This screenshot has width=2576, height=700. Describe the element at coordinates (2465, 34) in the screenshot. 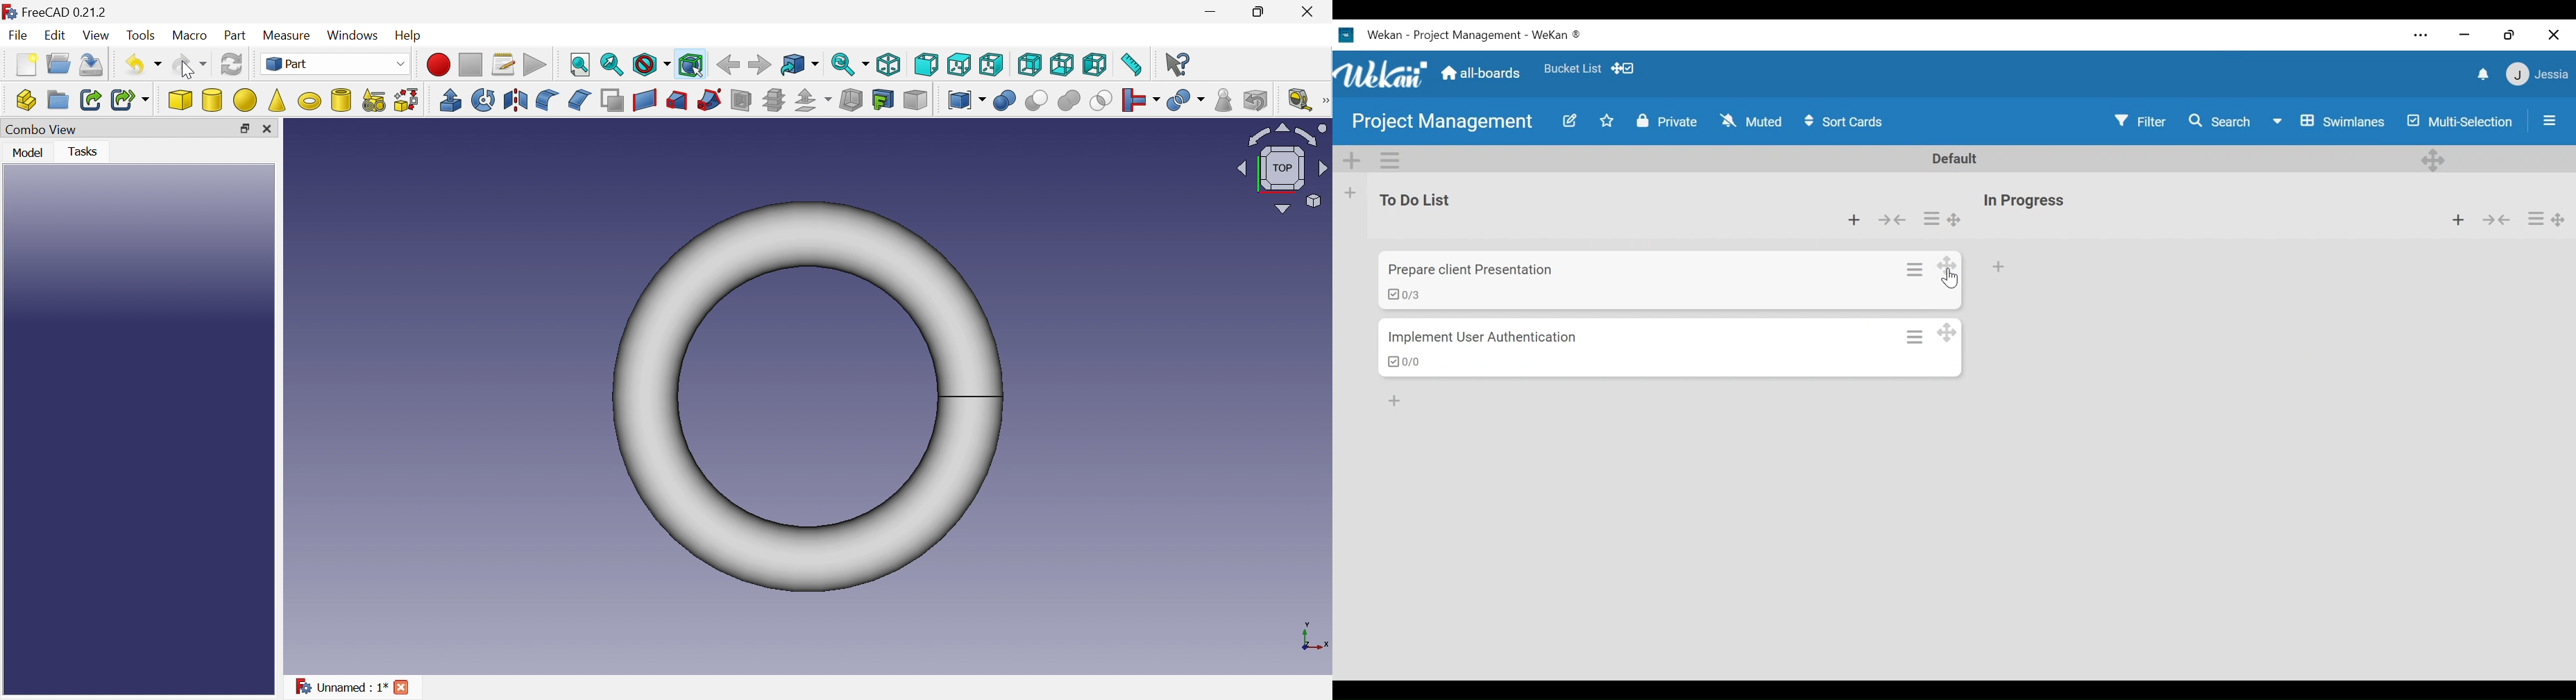

I see `minimize` at that location.